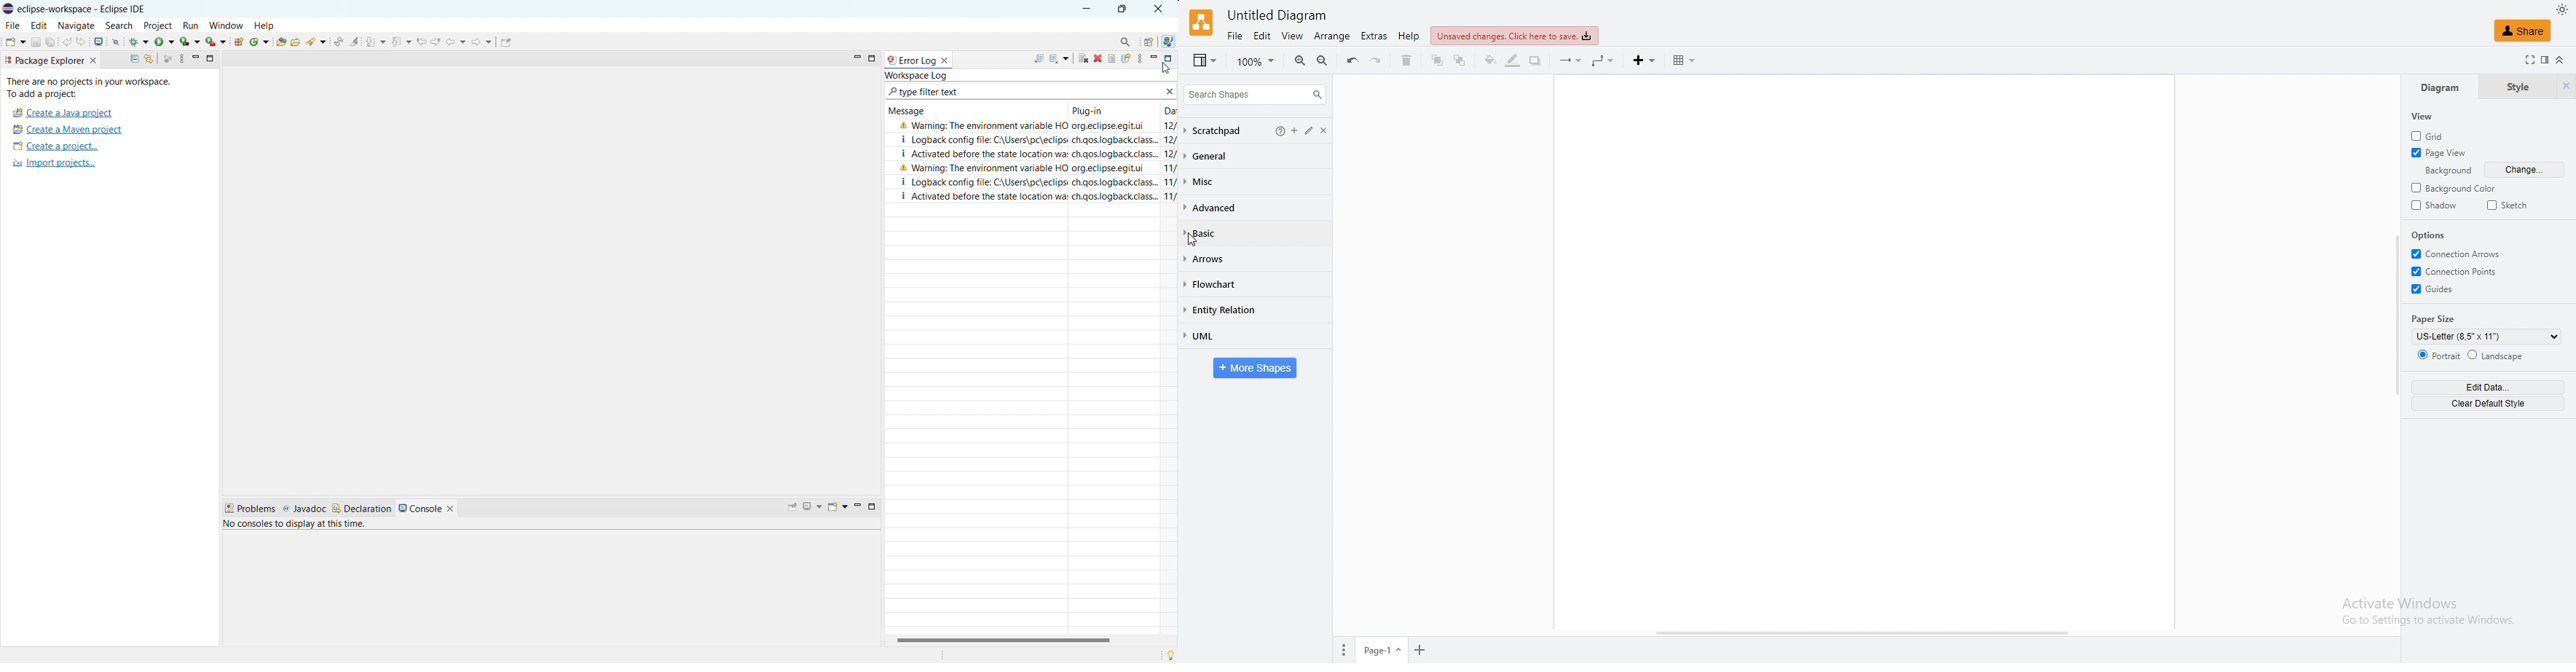  Describe the element at coordinates (1264, 36) in the screenshot. I see `edit` at that location.